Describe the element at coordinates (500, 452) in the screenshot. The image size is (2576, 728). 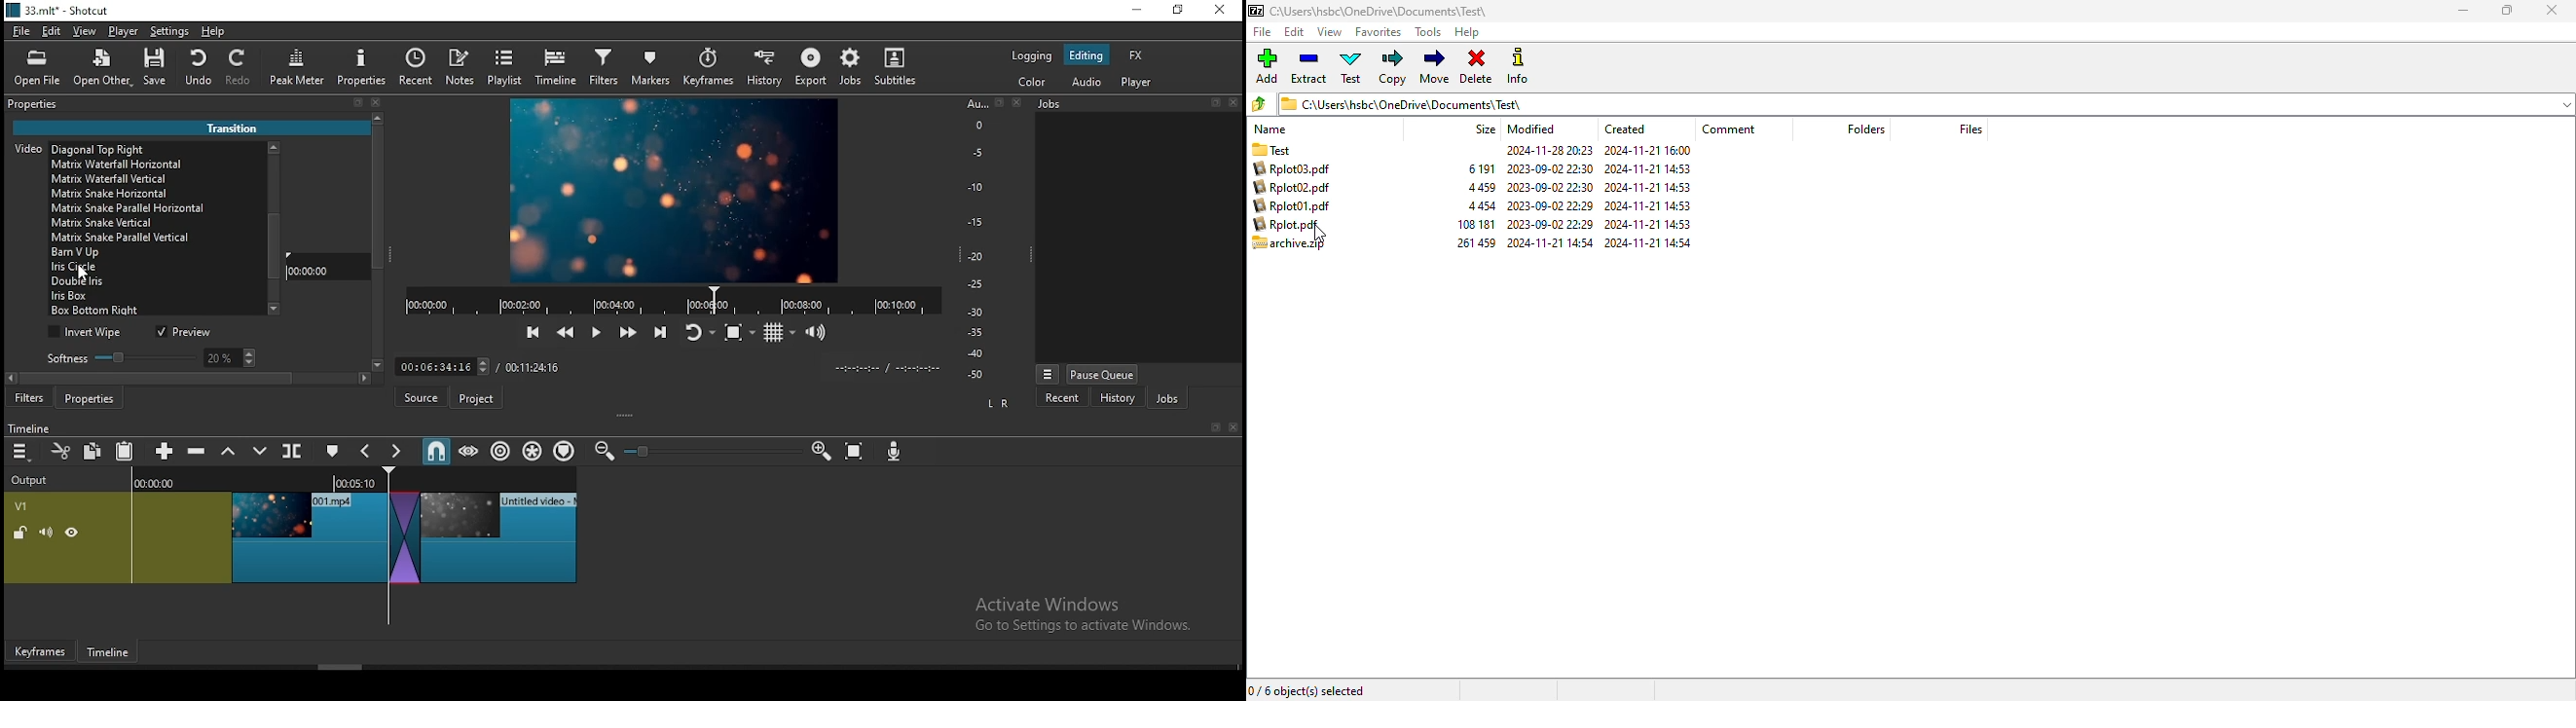
I see `ripple` at that location.